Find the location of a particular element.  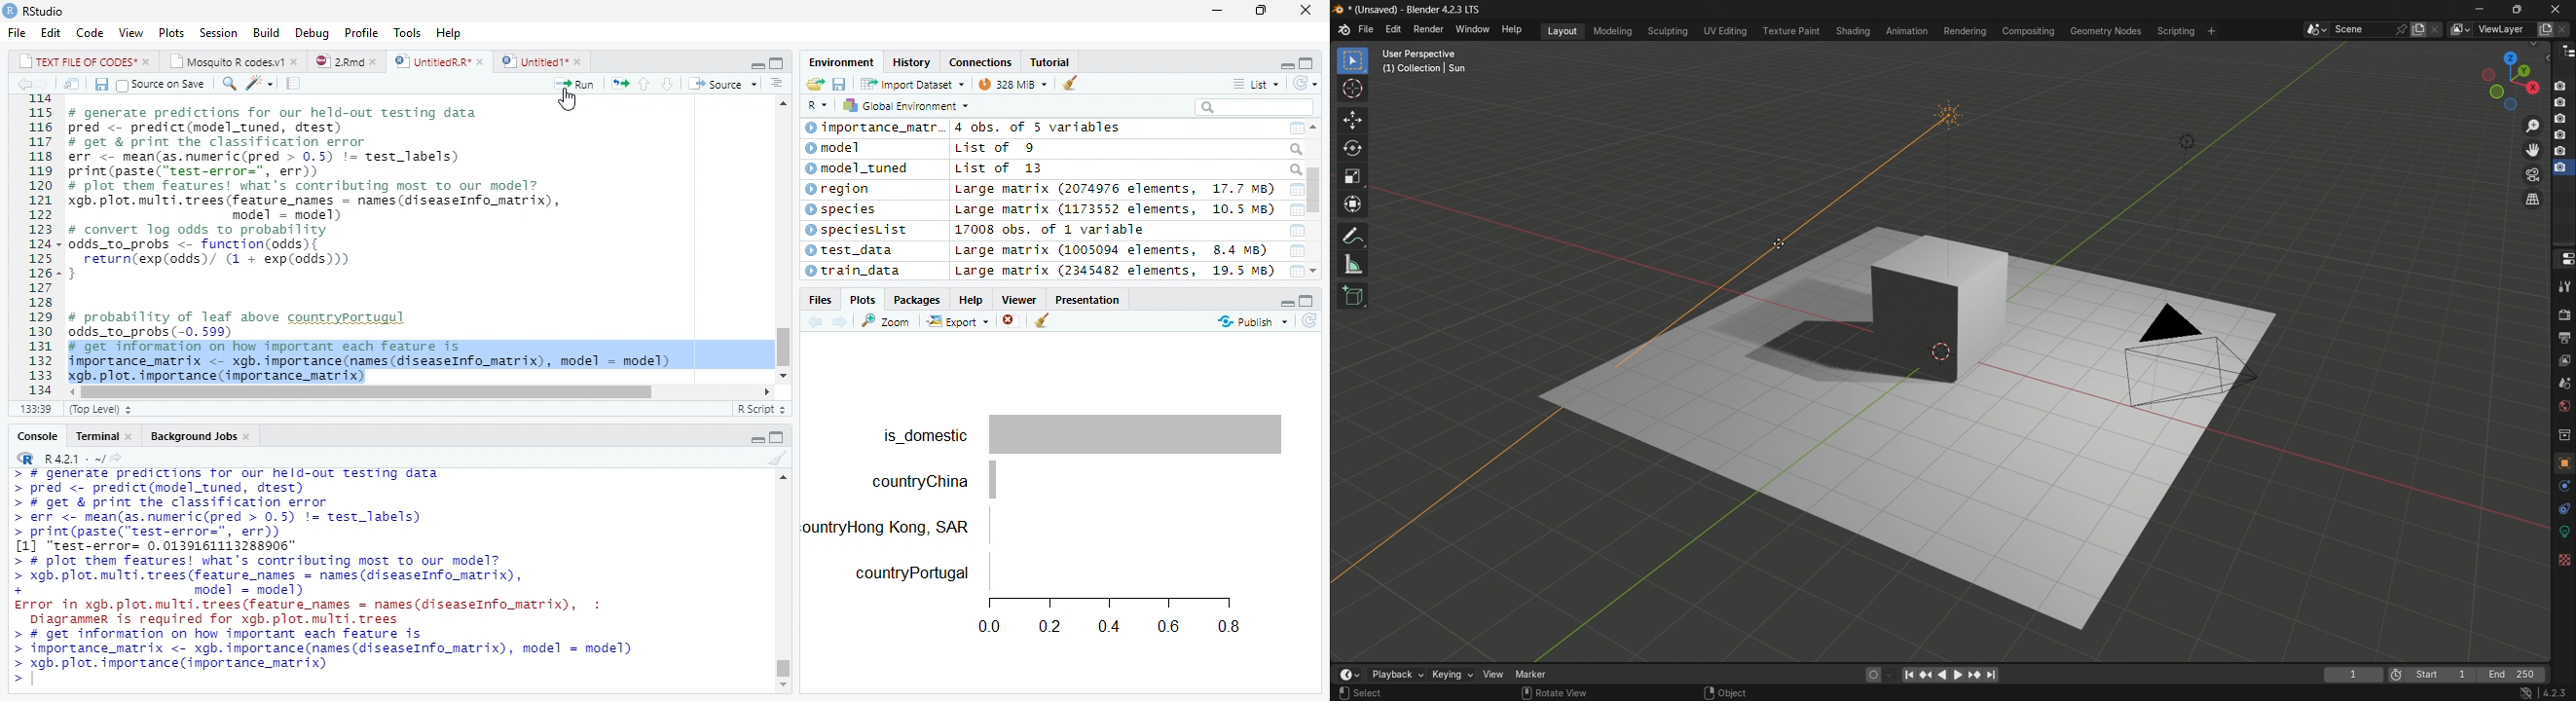

pin scene to workplace is located at coordinates (2402, 27).